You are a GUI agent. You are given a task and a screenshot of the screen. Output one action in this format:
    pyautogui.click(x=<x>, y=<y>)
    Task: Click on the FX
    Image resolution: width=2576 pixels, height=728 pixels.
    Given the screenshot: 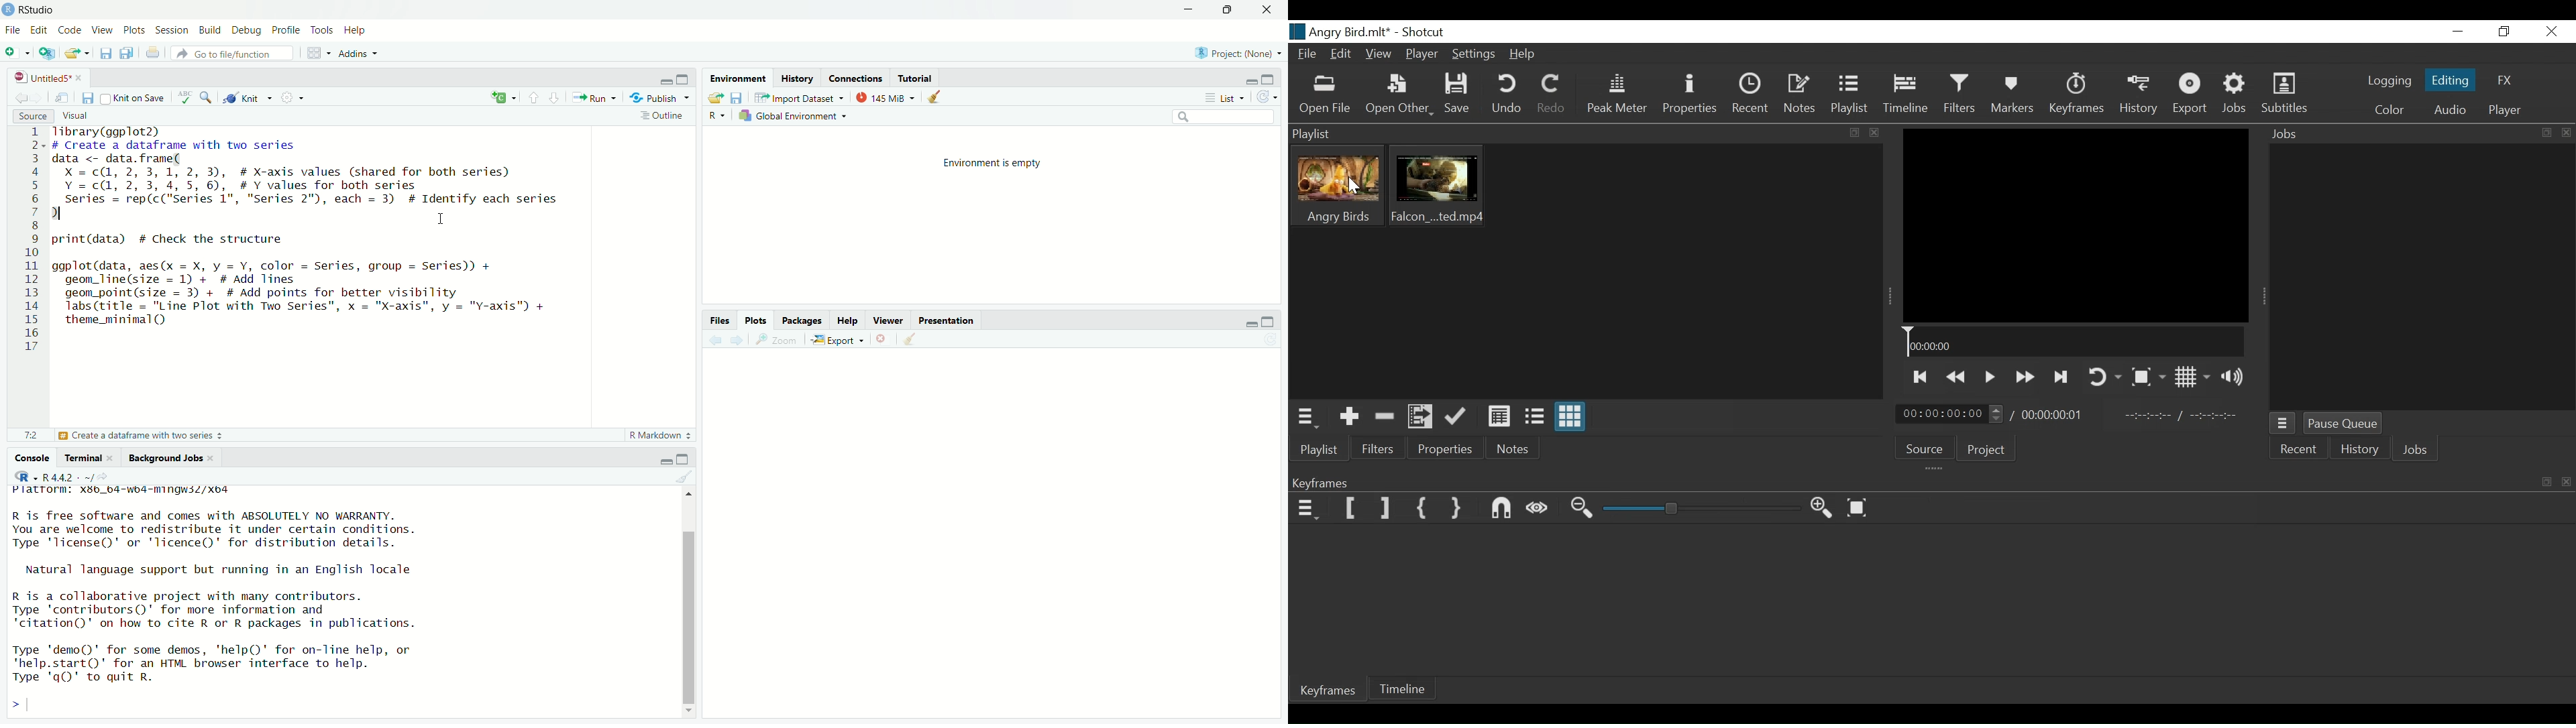 What is the action you would take?
    pyautogui.click(x=2507, y=78)
    